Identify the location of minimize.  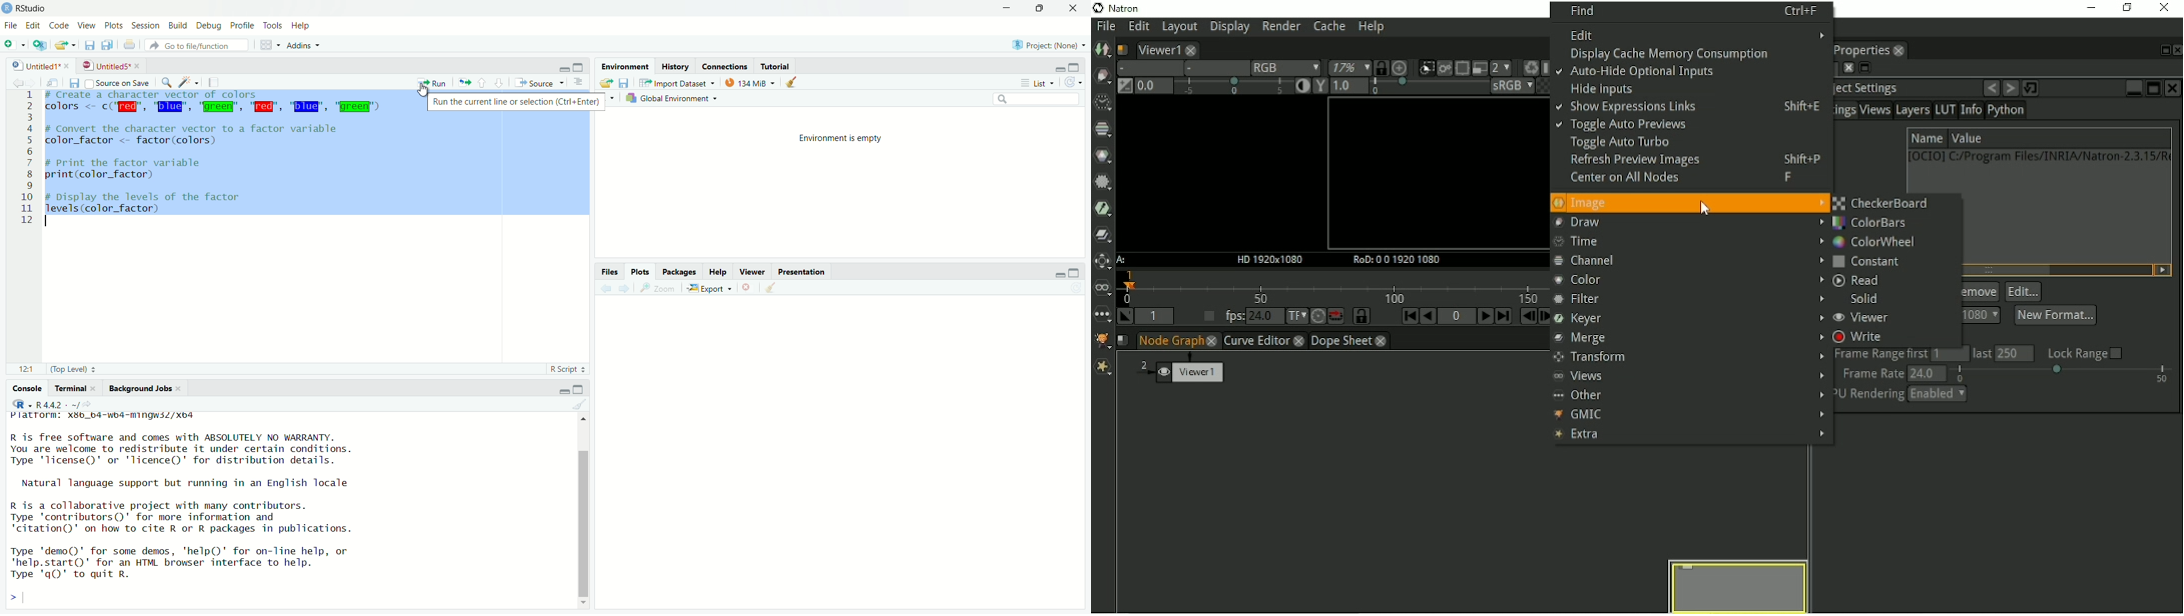
(1055, 273).